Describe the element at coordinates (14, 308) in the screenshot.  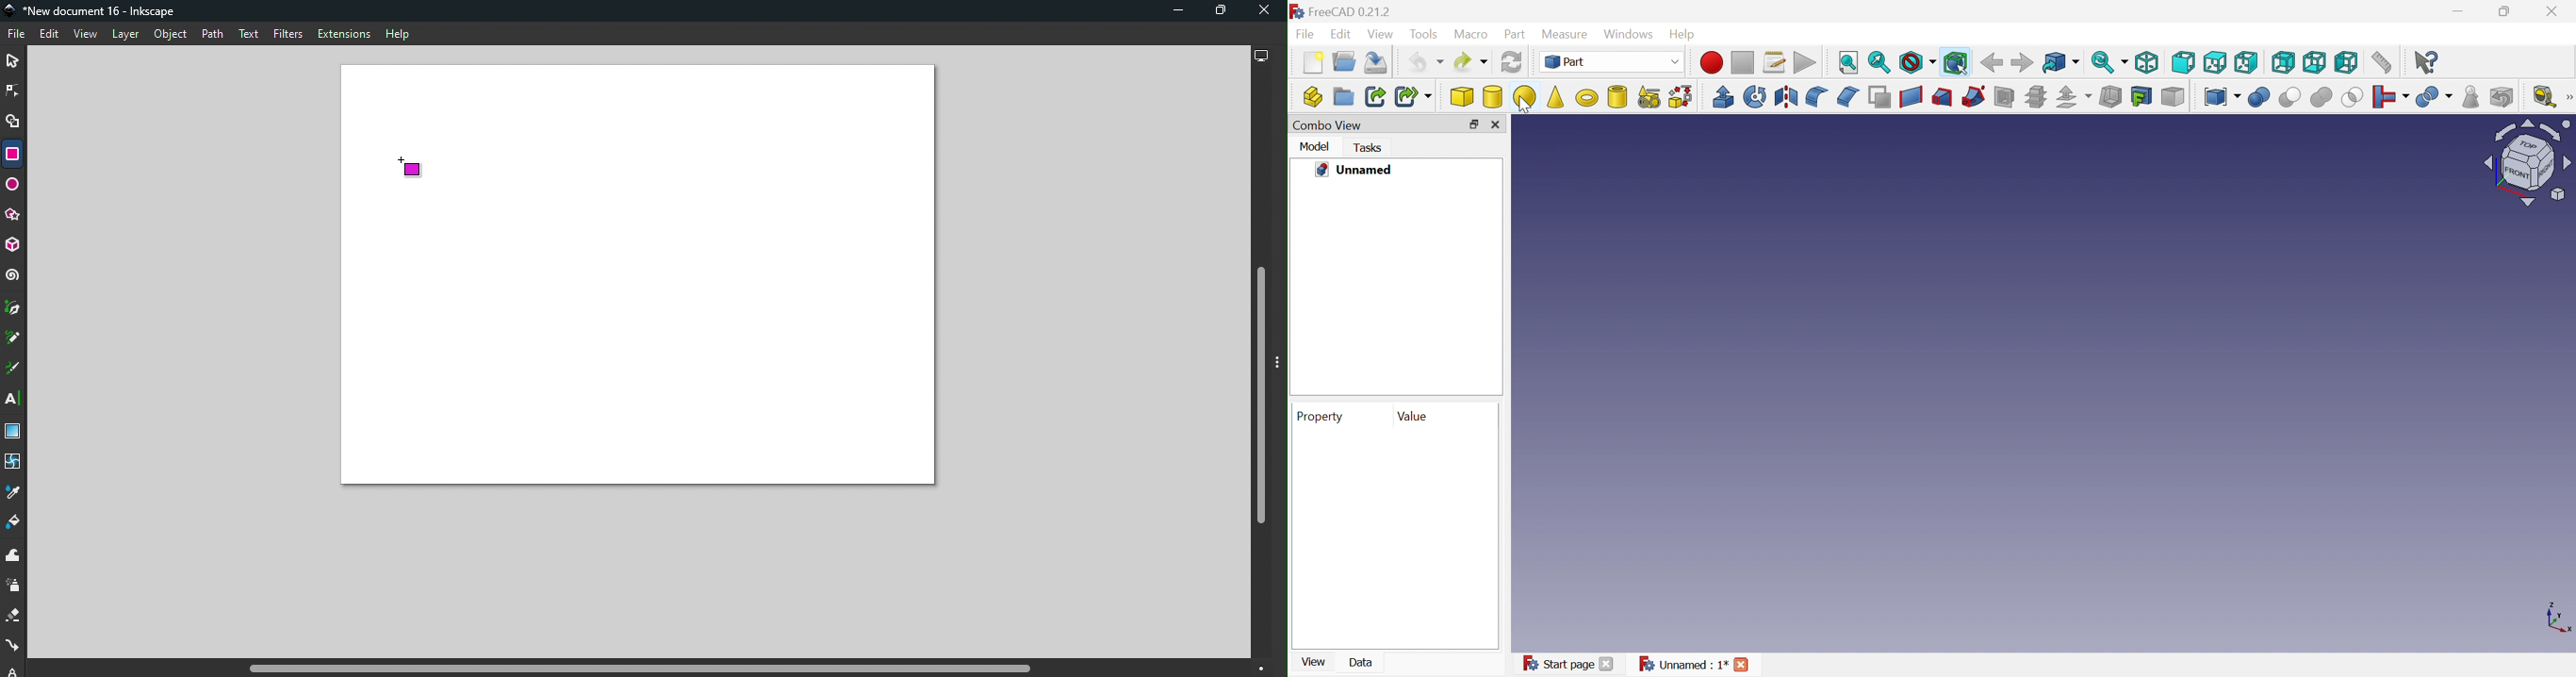
I see `Pen tool` at that location.